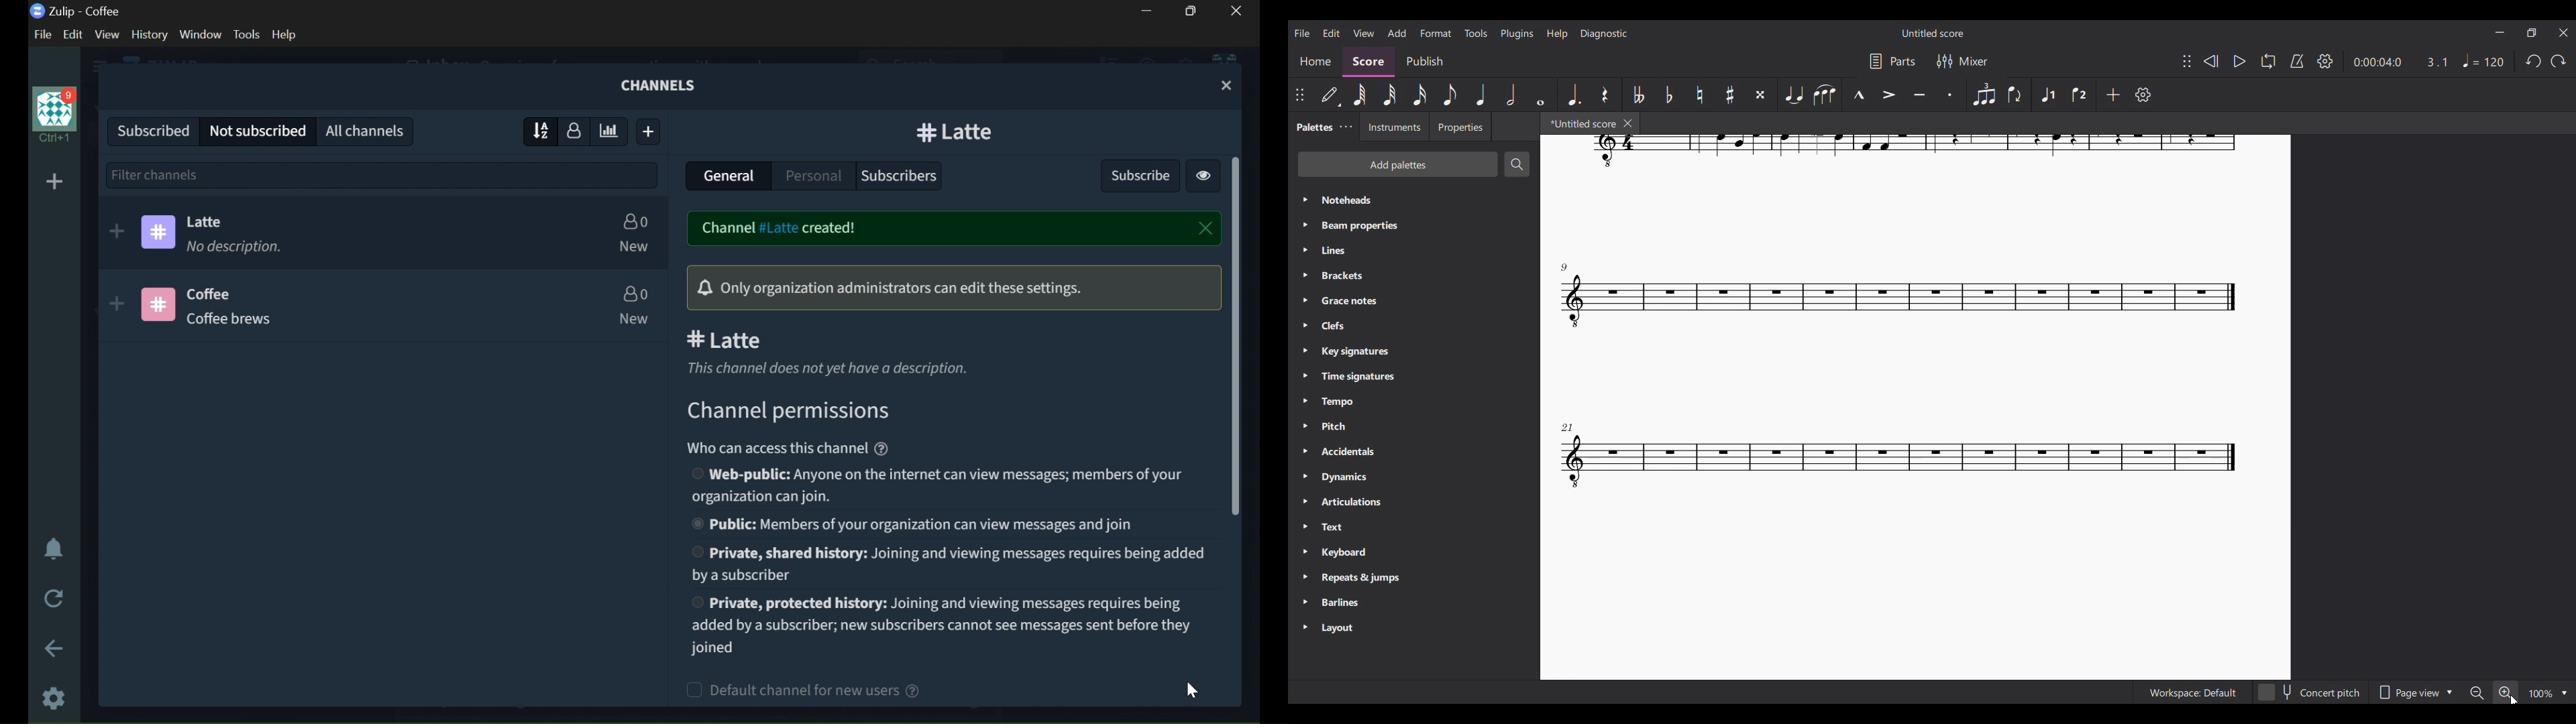 This screenshot has height=728, width=2576. I want to click on Palettes, so click(1313, 127).